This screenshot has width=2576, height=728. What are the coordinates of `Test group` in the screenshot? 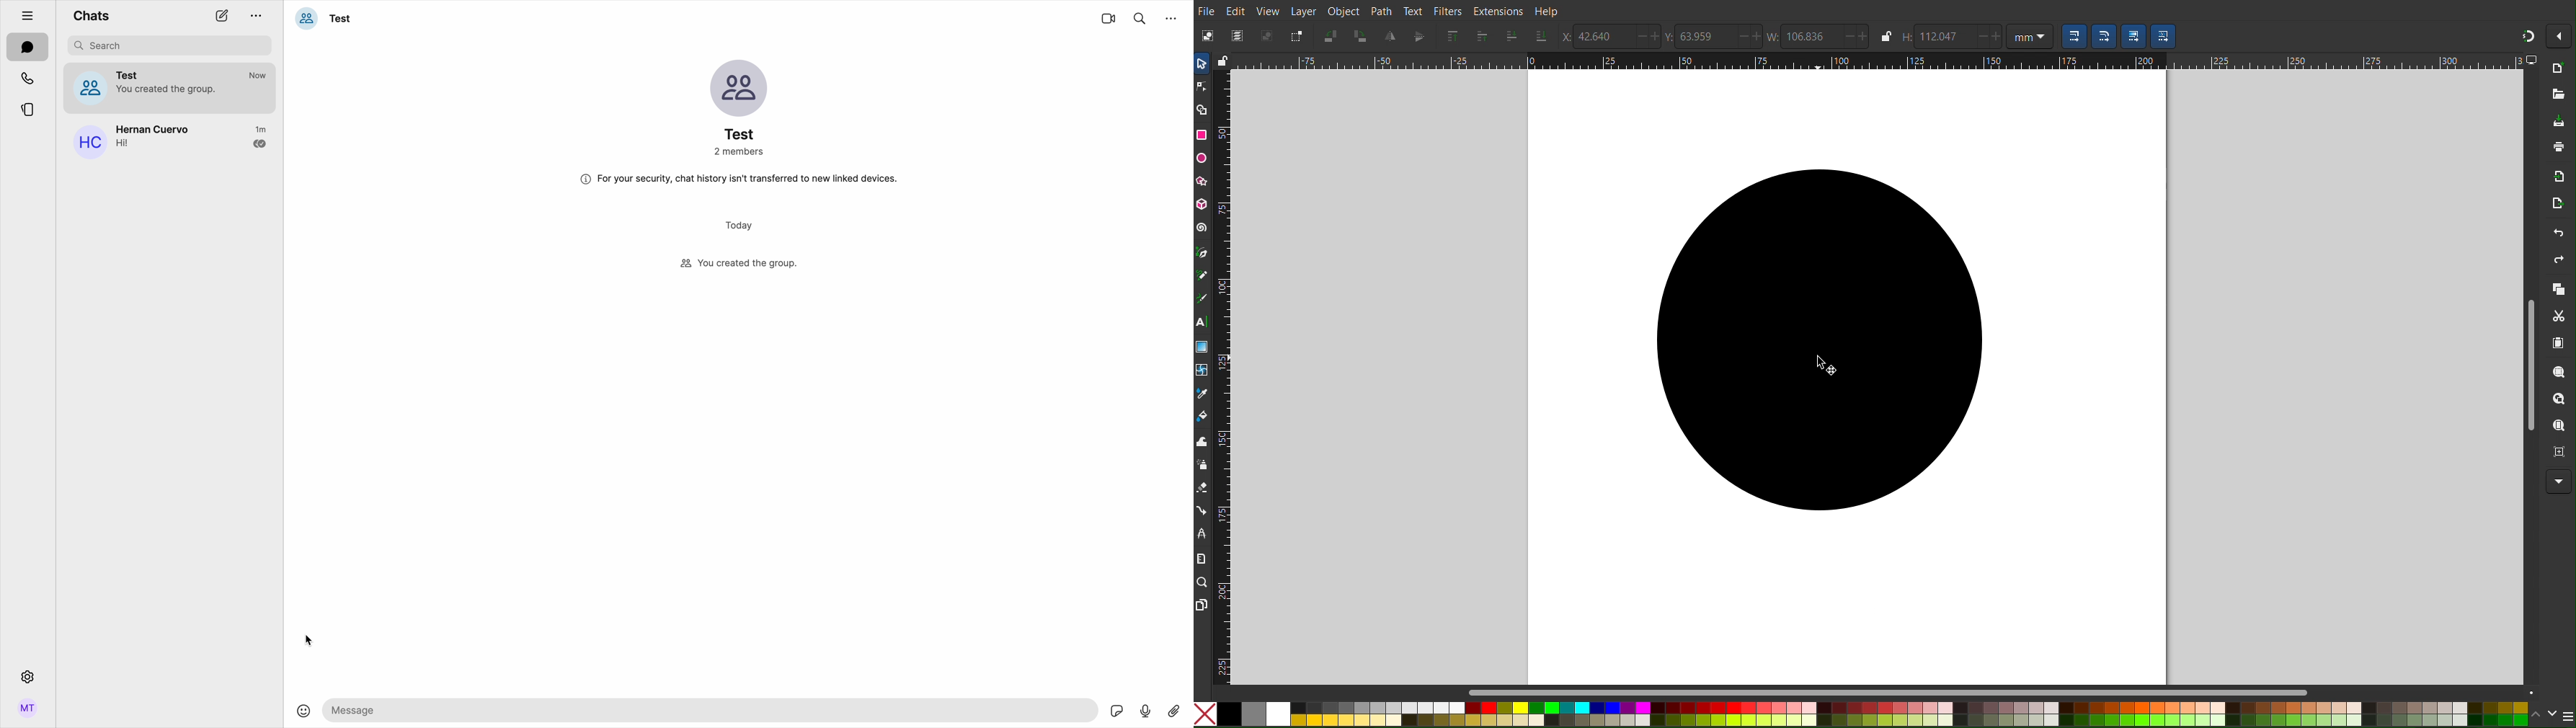 It's located at (170, 87).